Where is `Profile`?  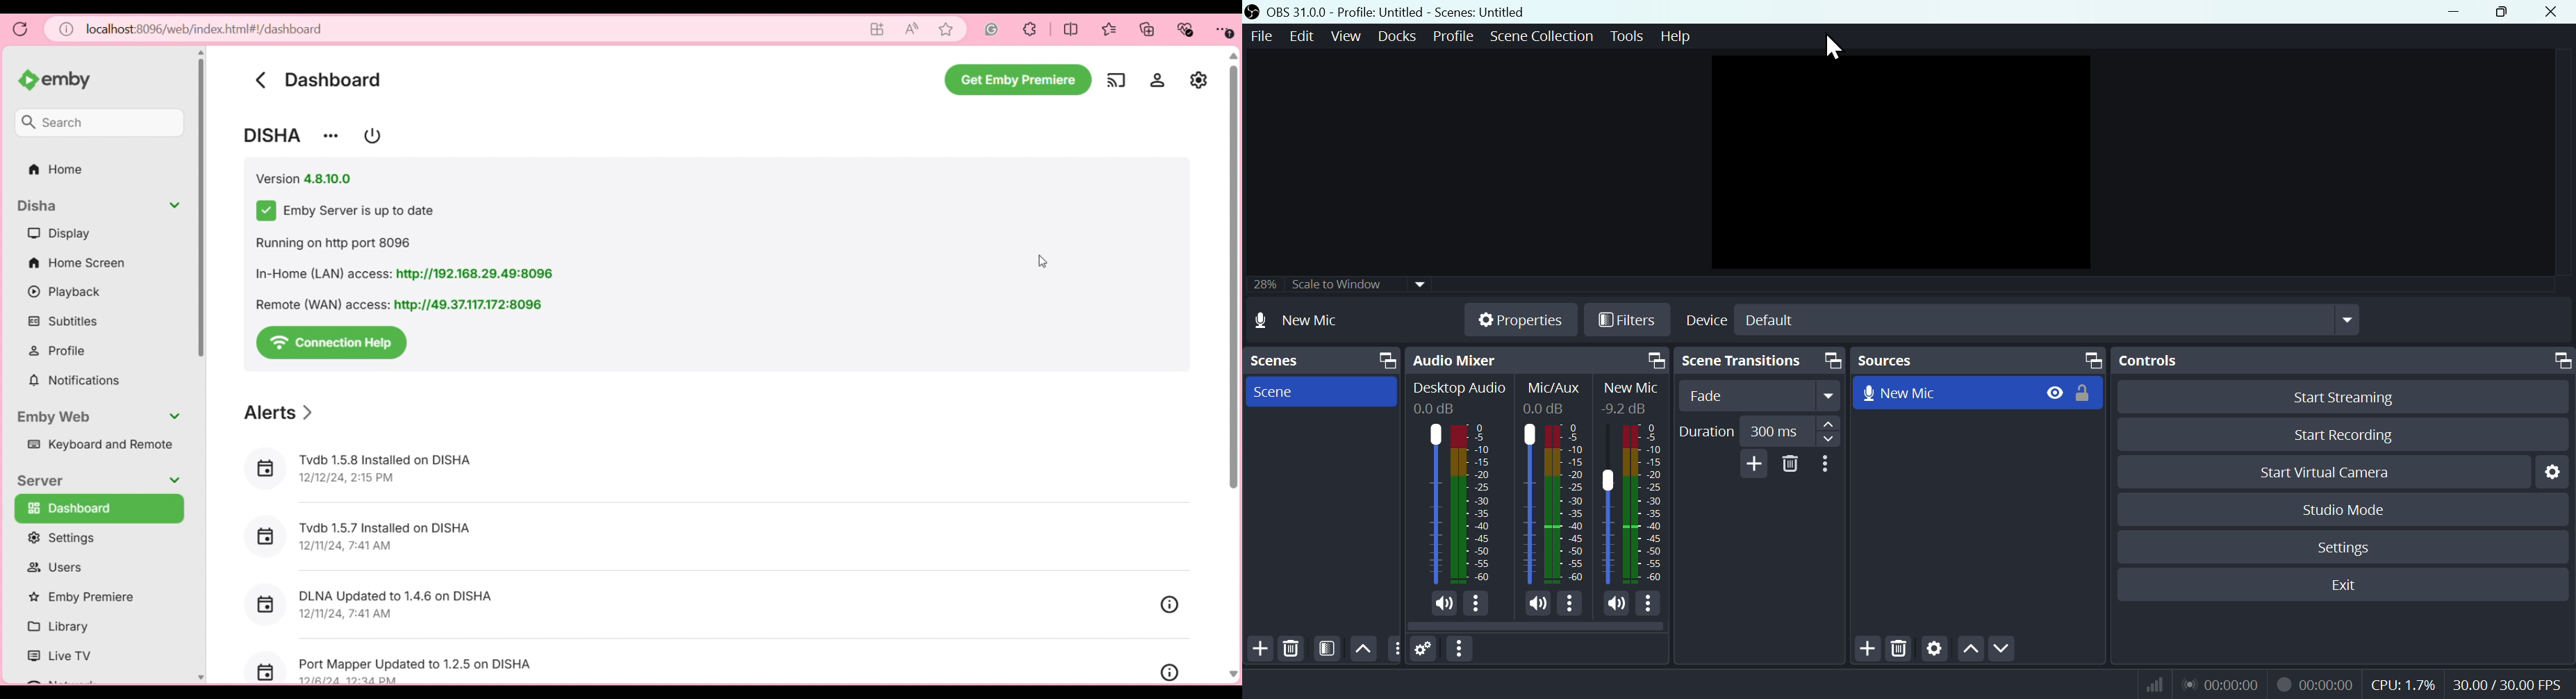 Profile is located at coordinates (96, 351).